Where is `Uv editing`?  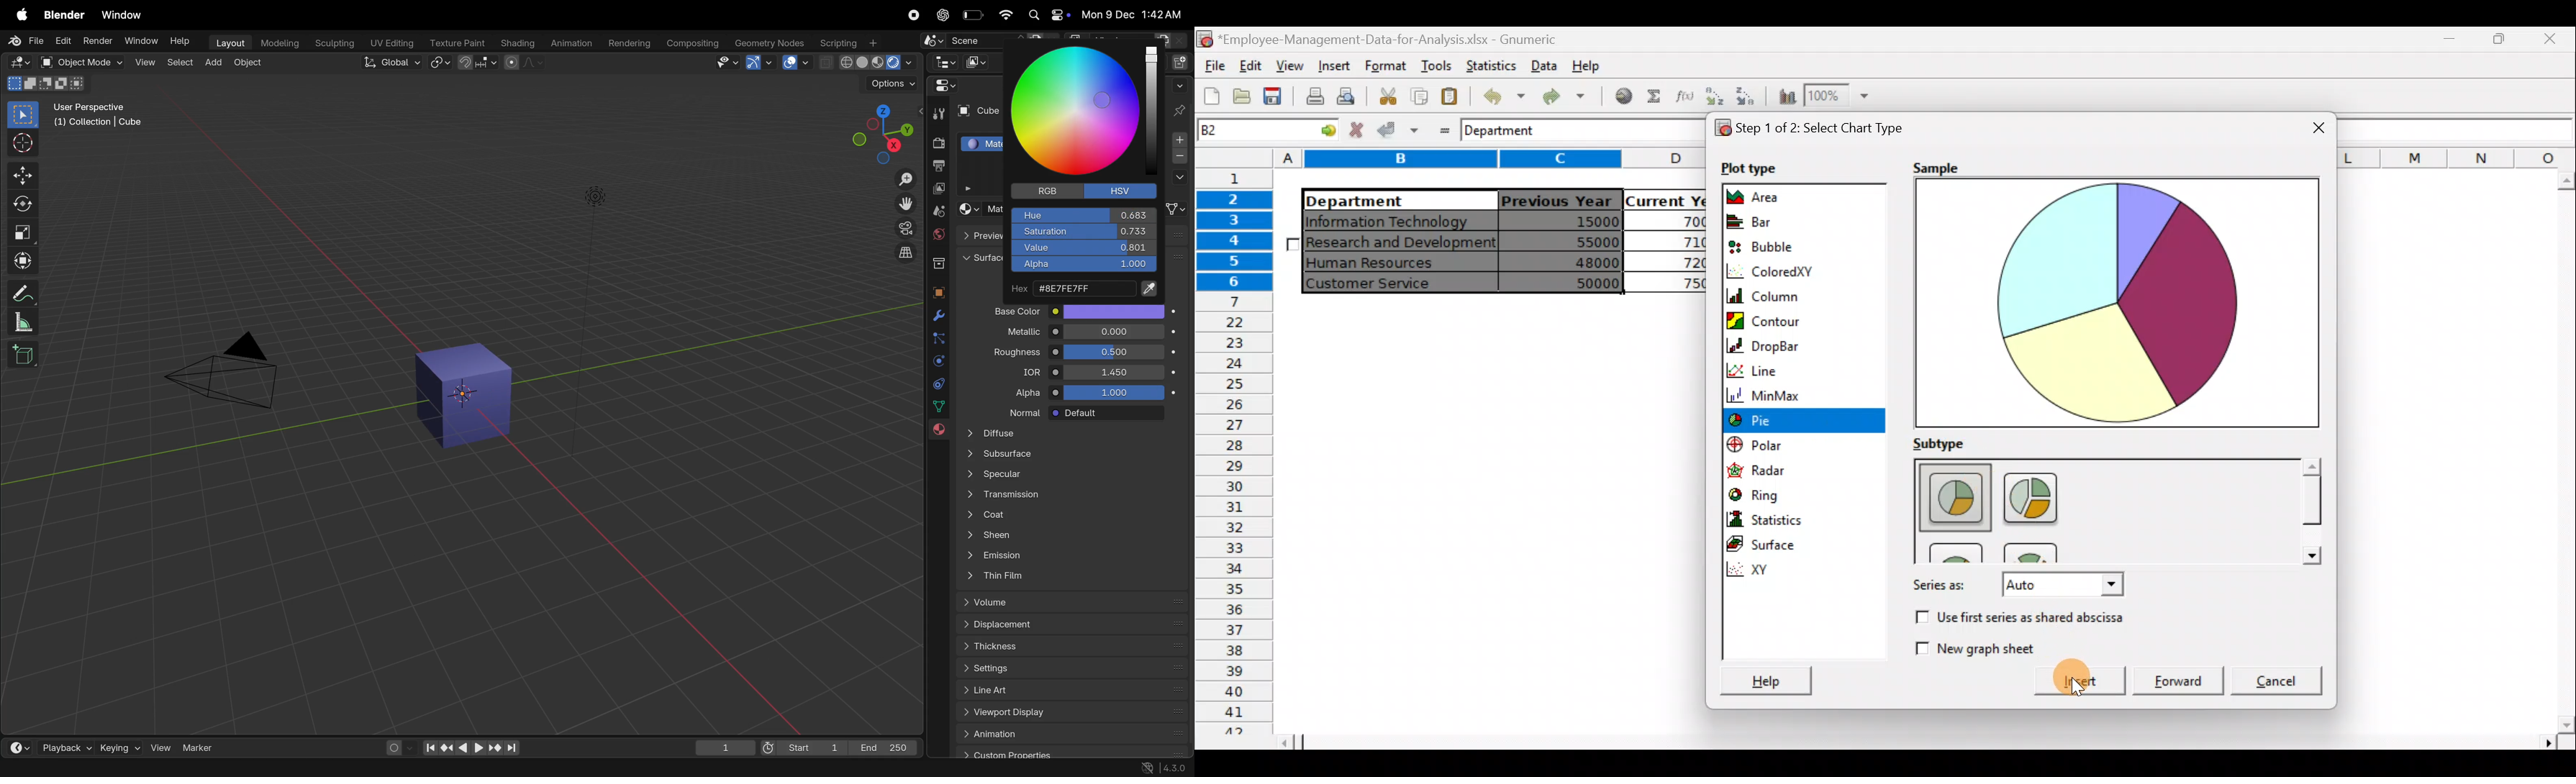 Uv editing is located at coordinates (391, 42).